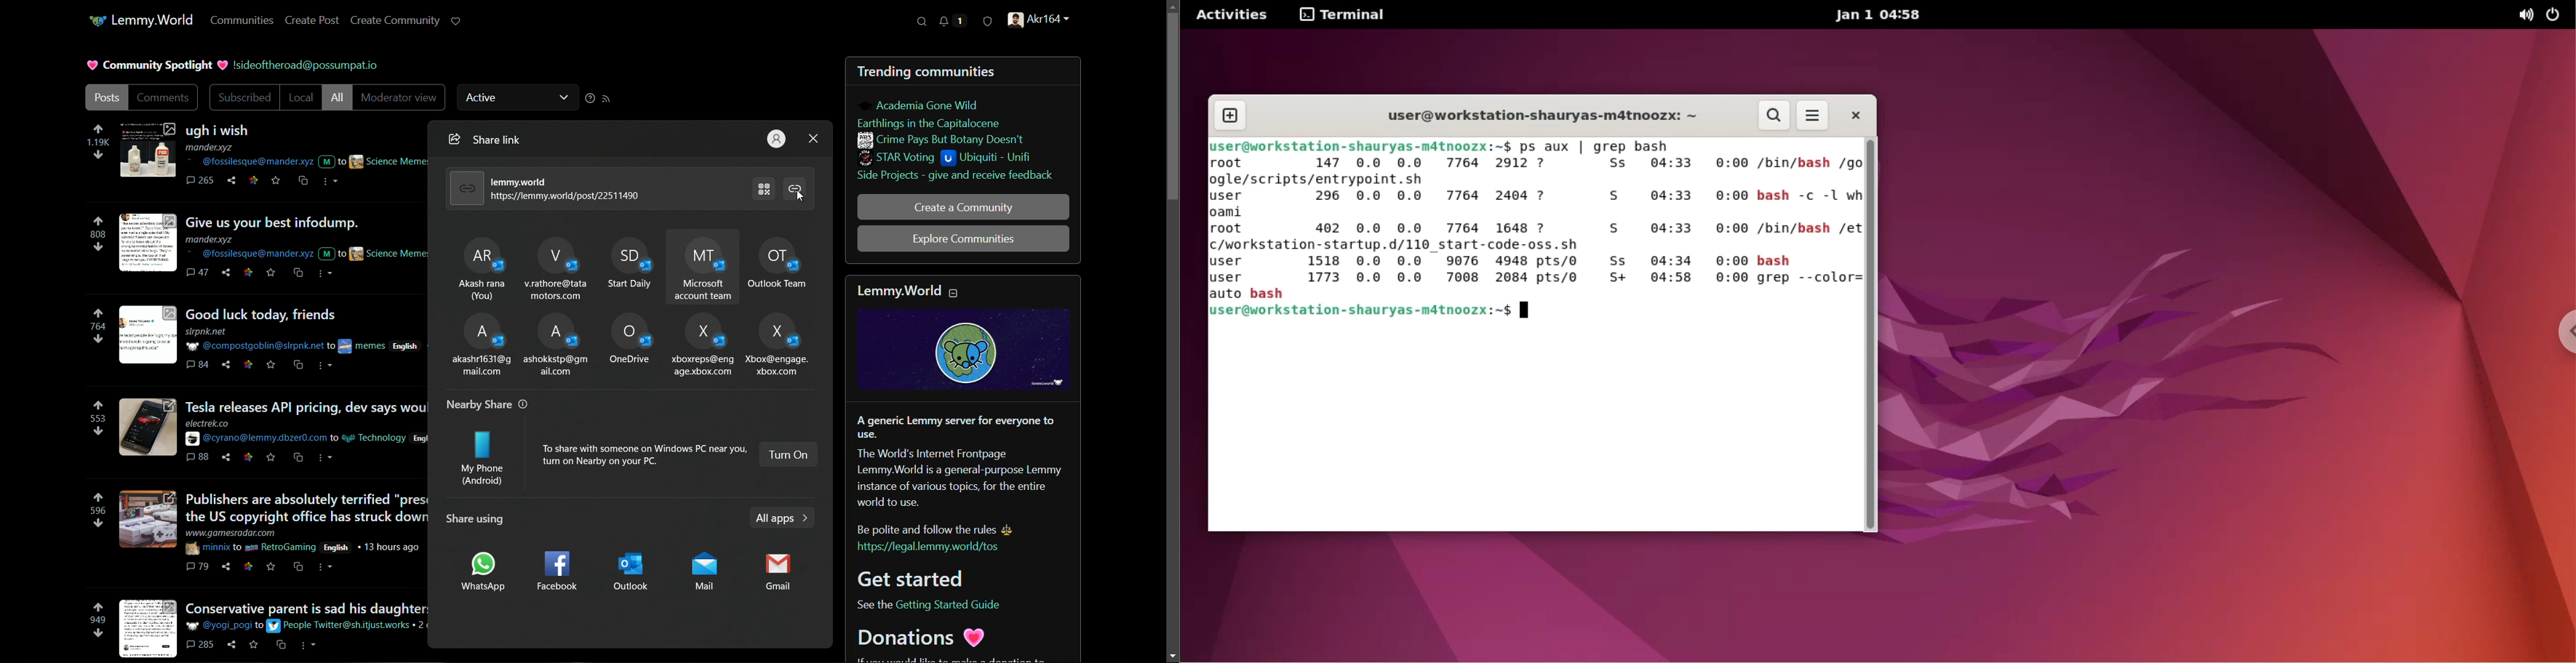 This screenshot has height=672, width=2576. What do you see at coordinates (965, 350) in the screenshot?
I see `logo` at bounding box center [965, 350].